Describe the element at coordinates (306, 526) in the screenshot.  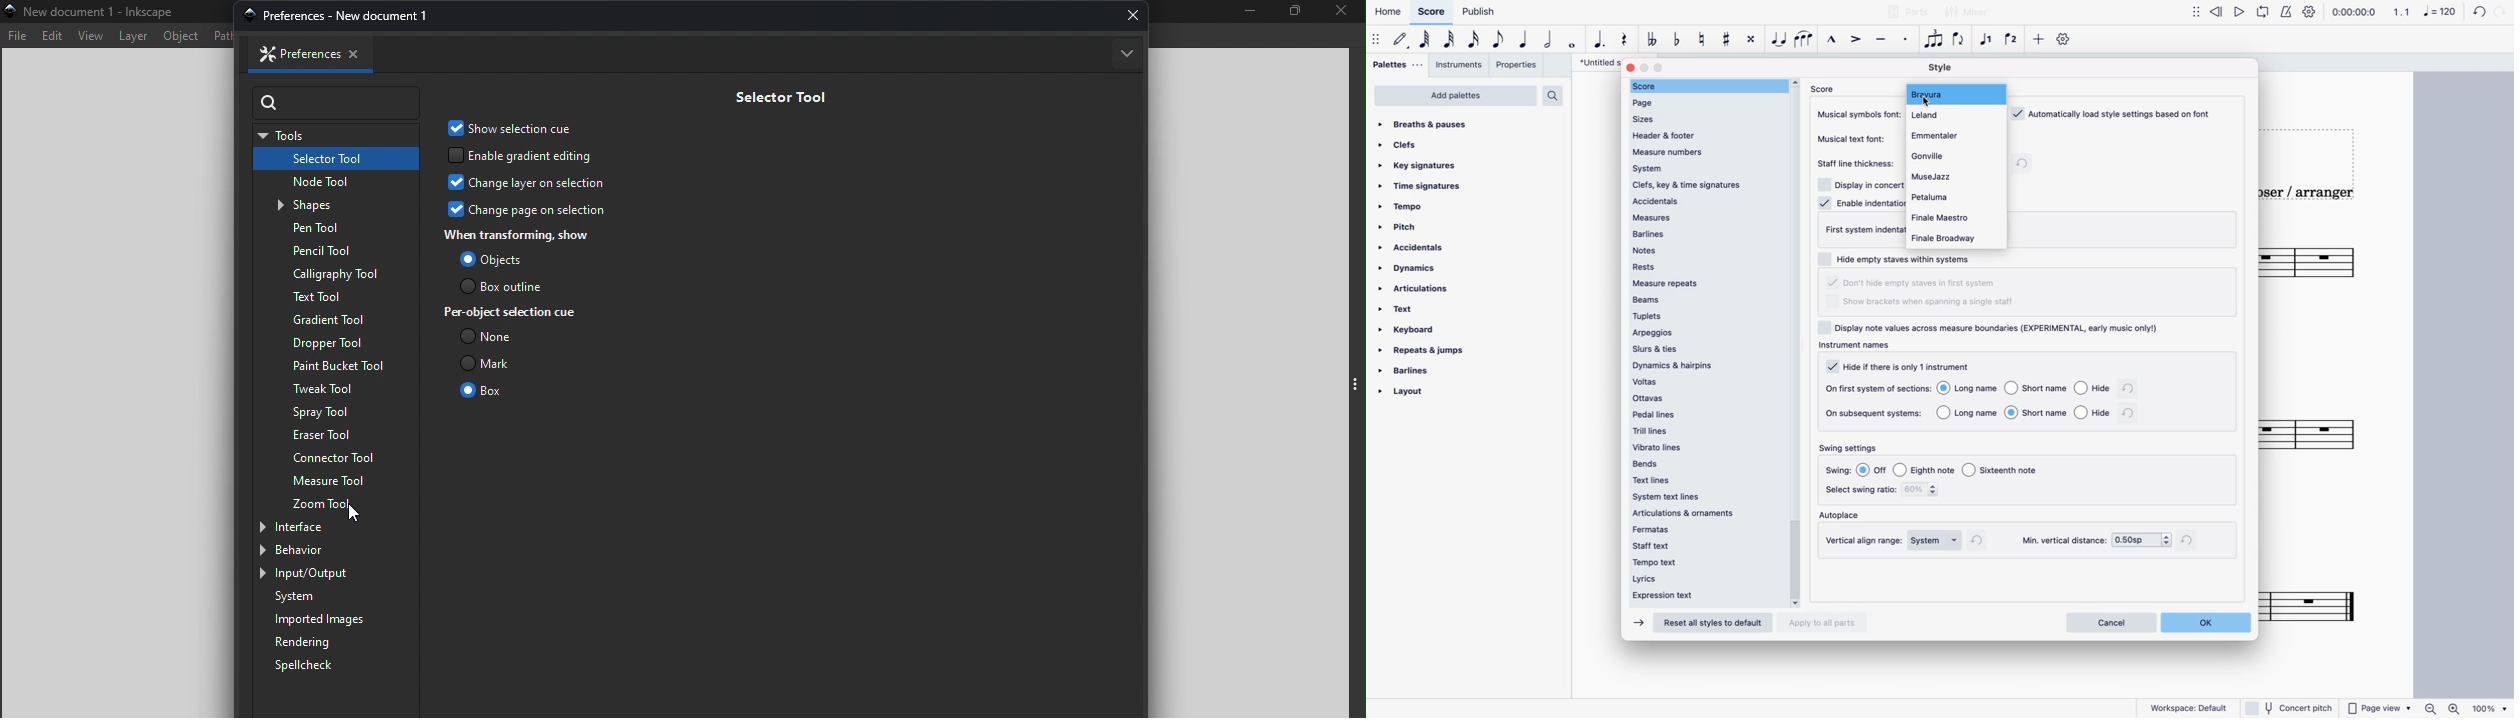
I see `Interface` at that location.